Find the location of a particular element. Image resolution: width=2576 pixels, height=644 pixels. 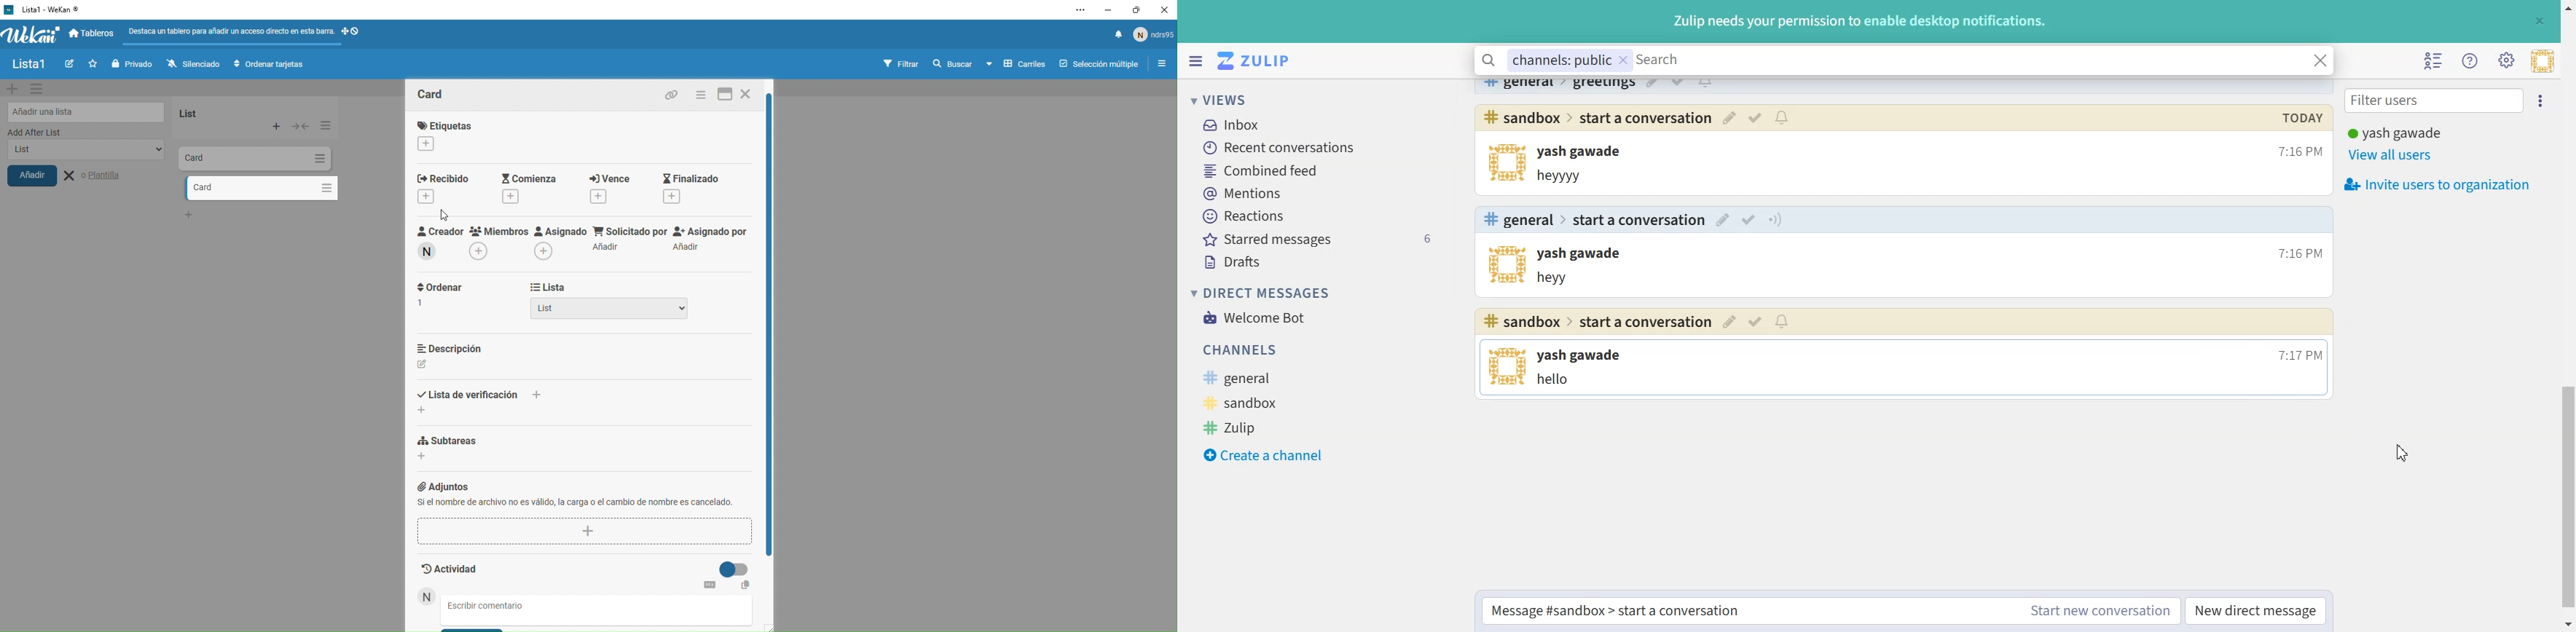

Mentions is located at coordinates (1322, 193).